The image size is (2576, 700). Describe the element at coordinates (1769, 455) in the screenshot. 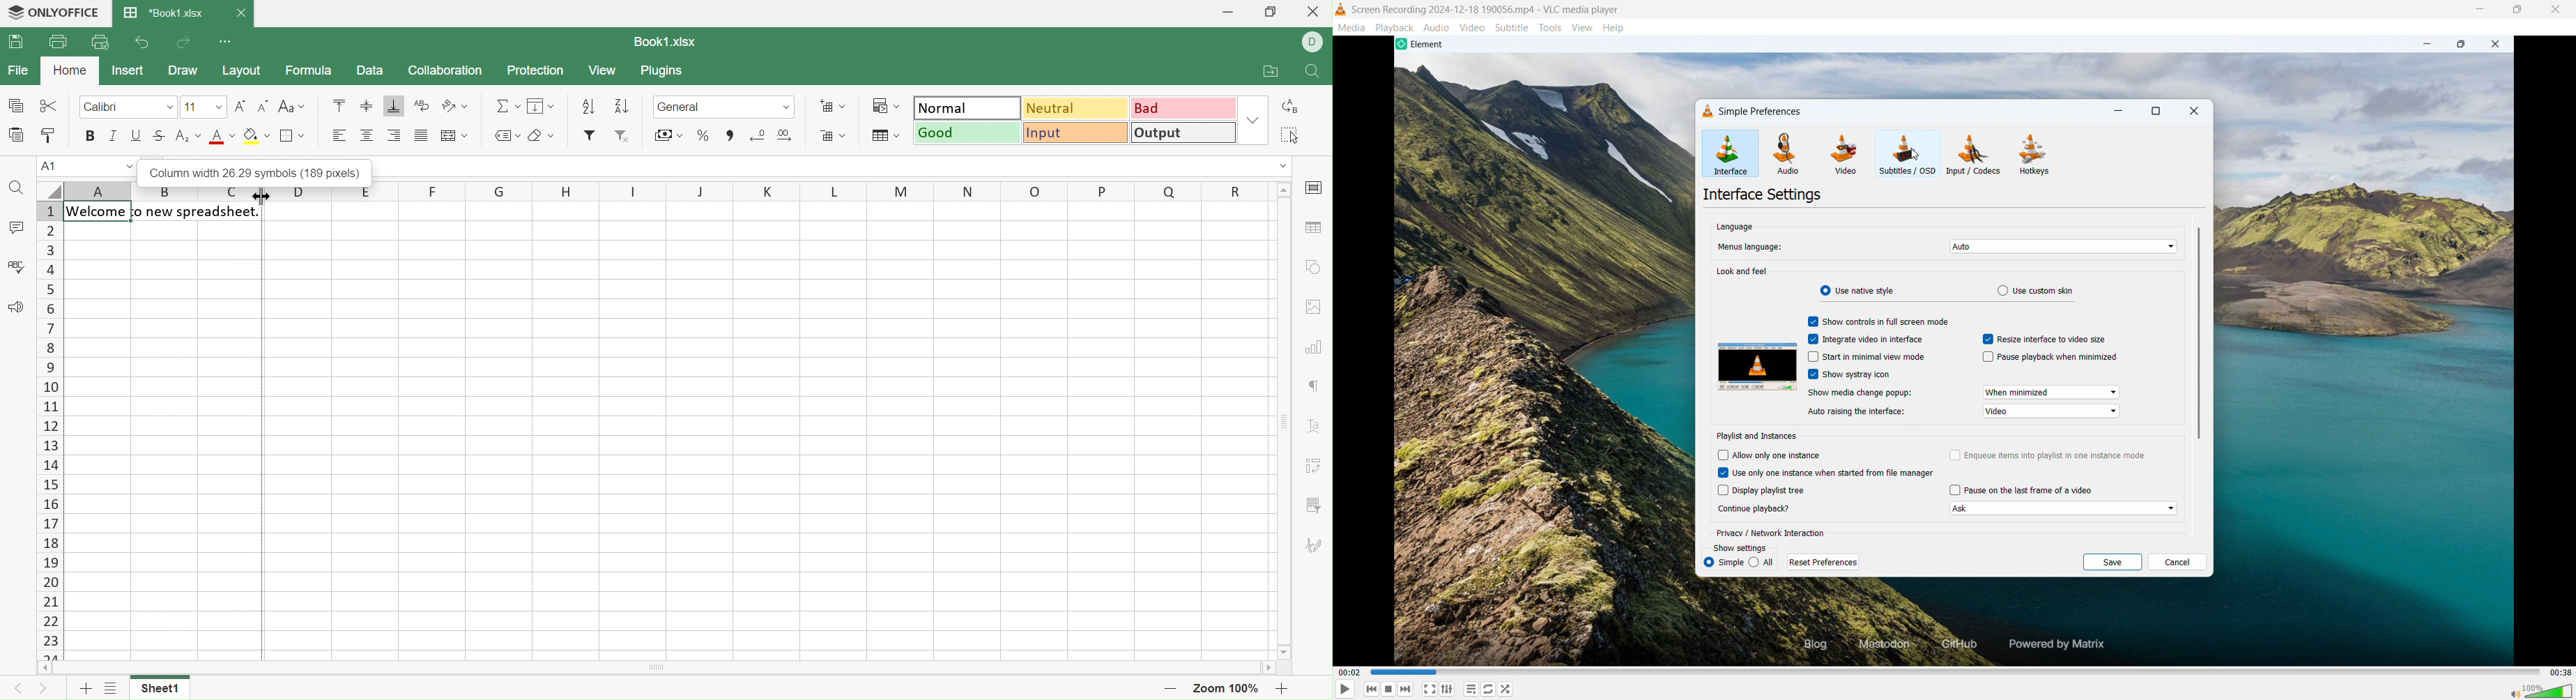

I see `allow only one instance` at that location.